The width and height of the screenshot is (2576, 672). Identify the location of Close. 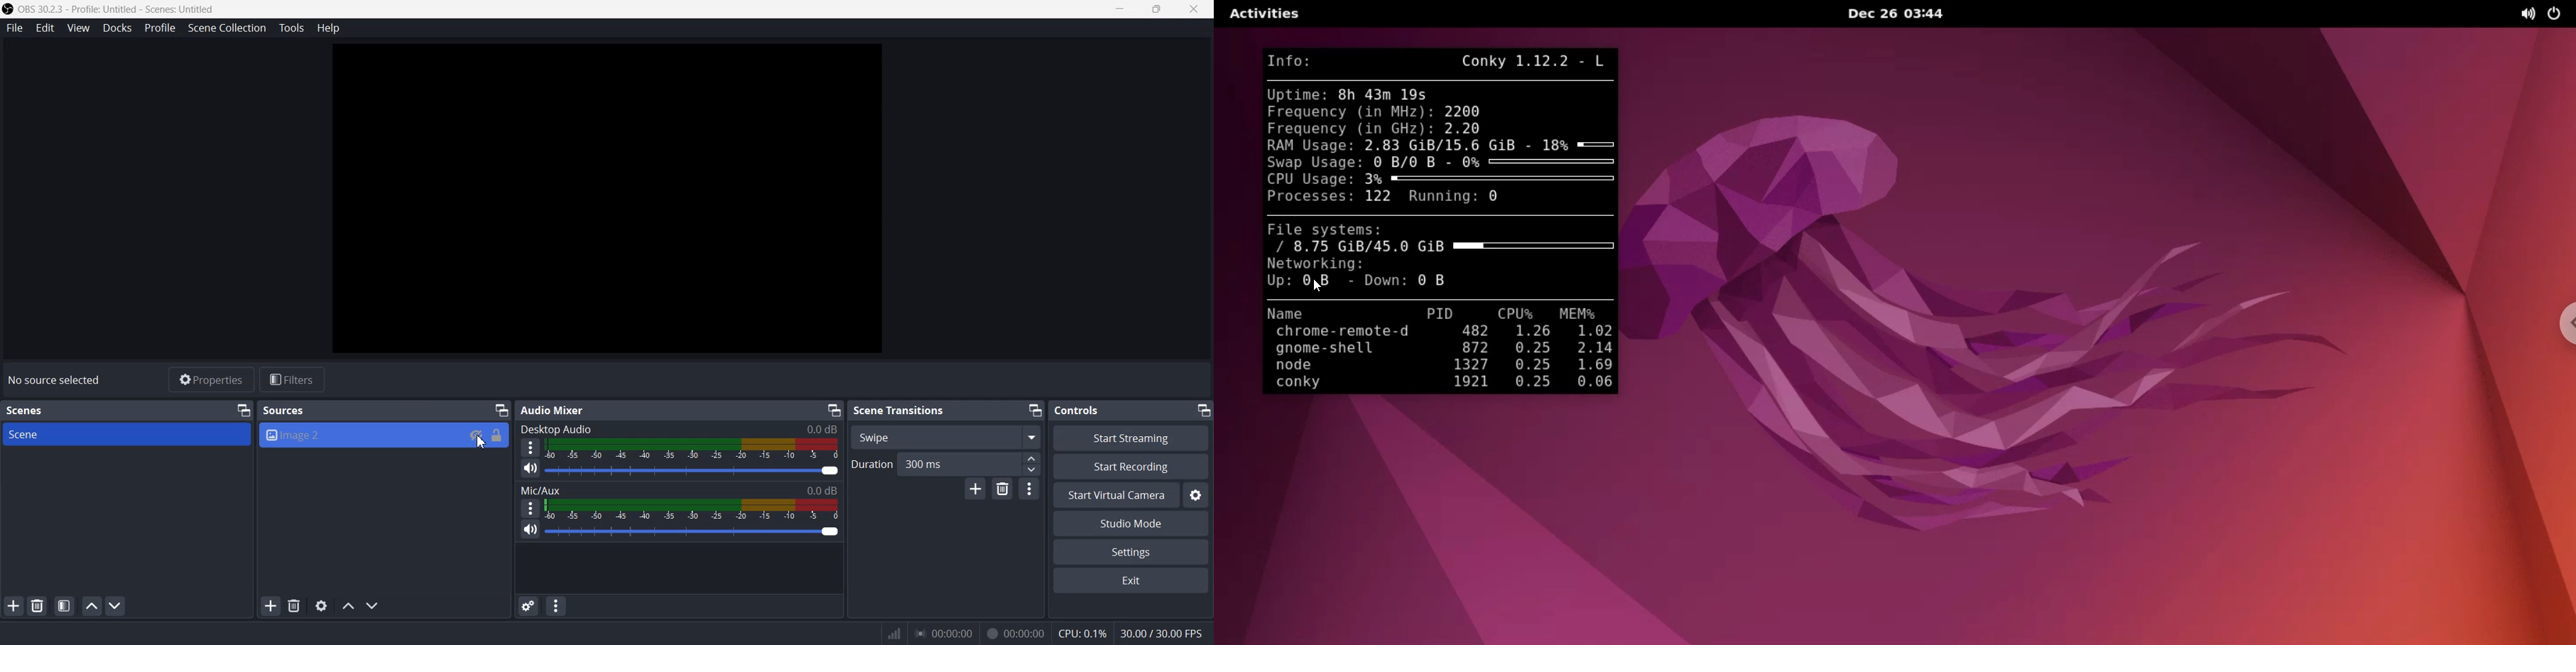
(1196, 10).